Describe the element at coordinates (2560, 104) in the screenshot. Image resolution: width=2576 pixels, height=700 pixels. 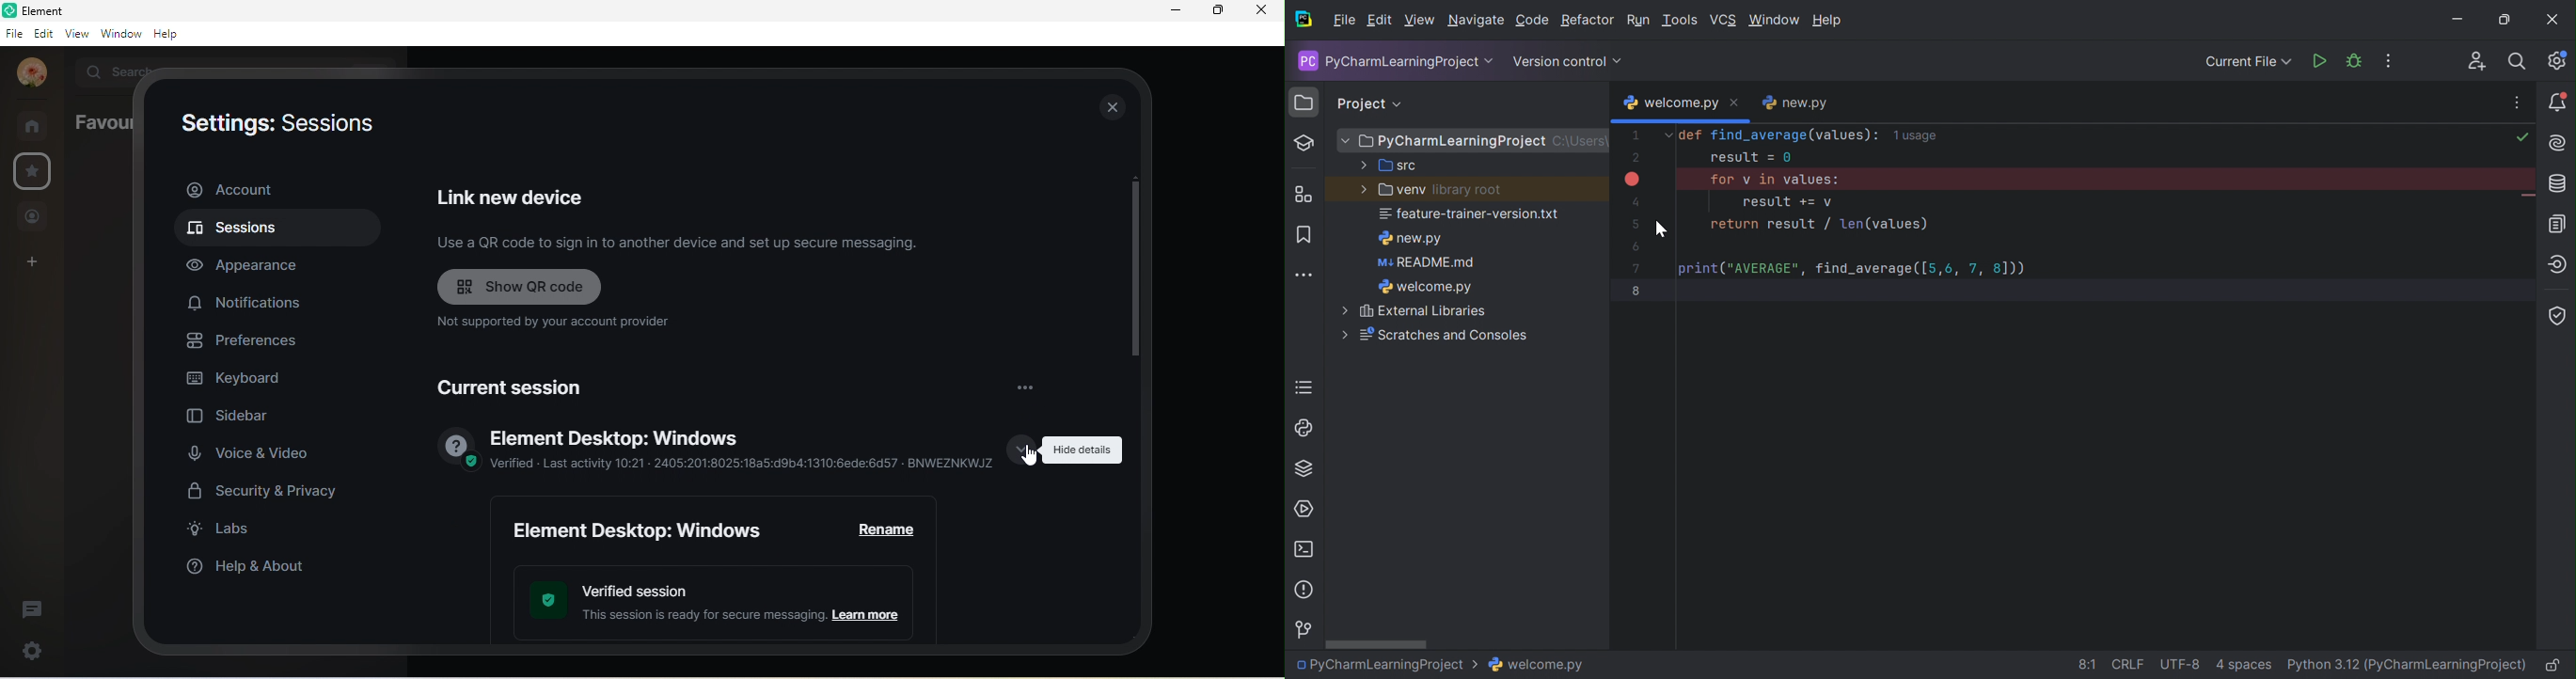
I see `Notifications` at that location.